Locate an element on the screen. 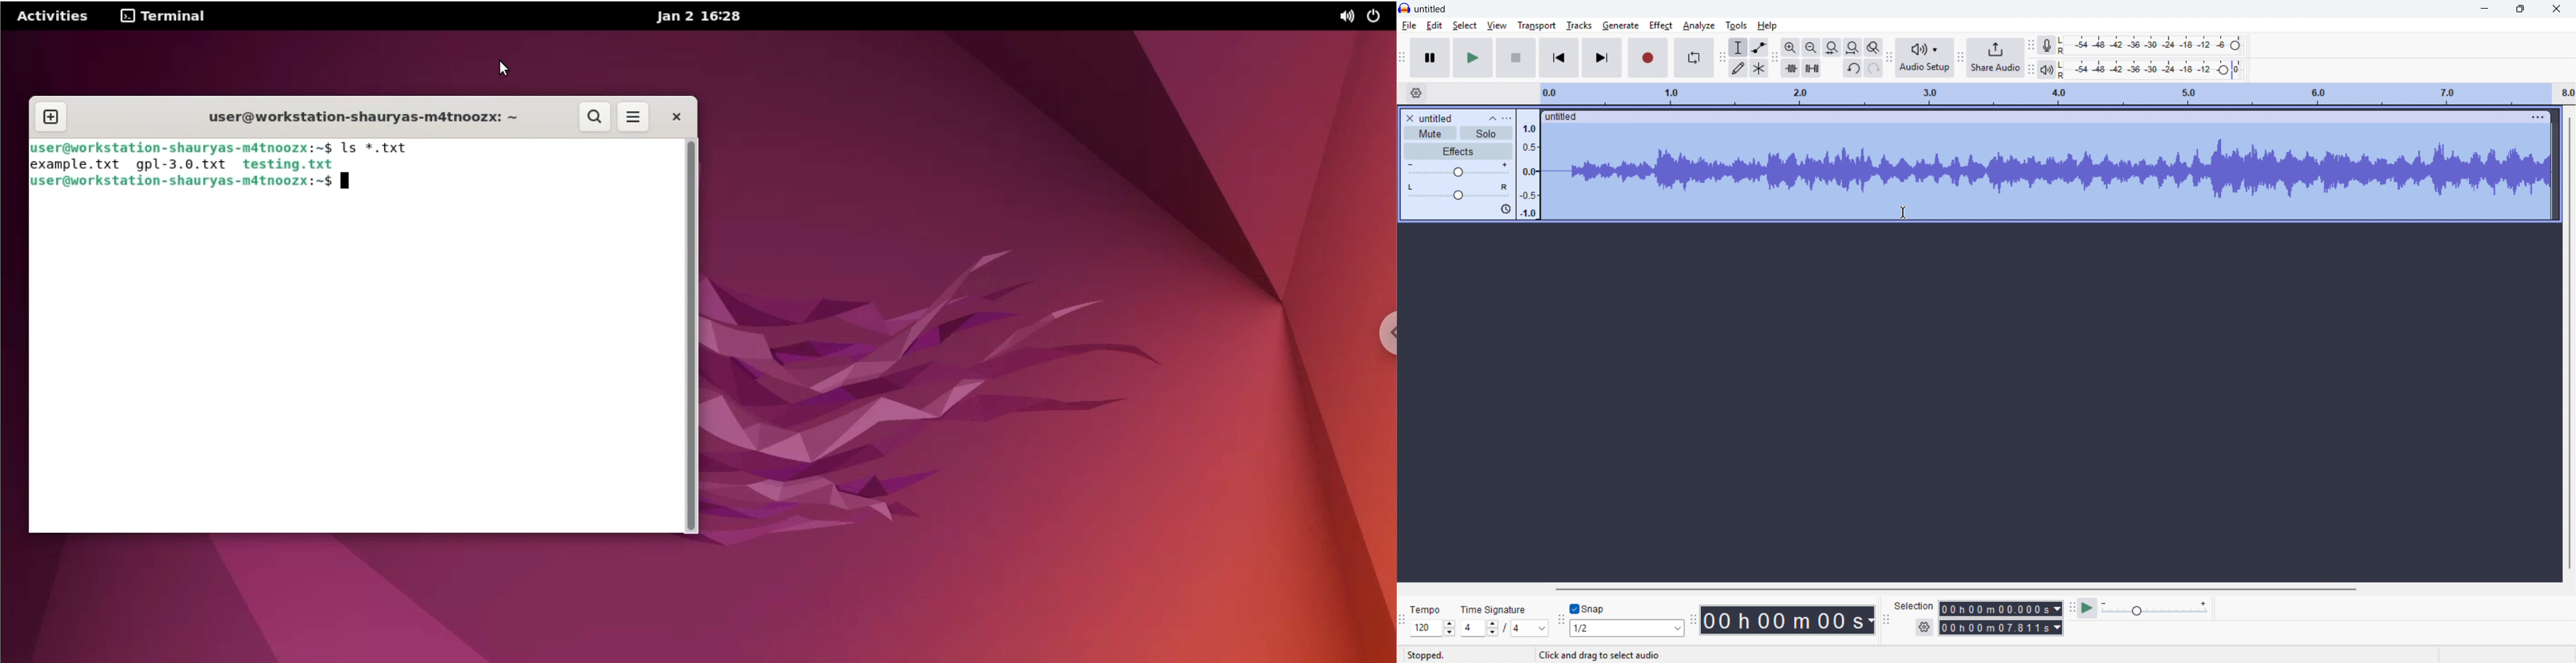 This screenshot has height=672, width=2576. tracks is located at coordinates (1579, 25).